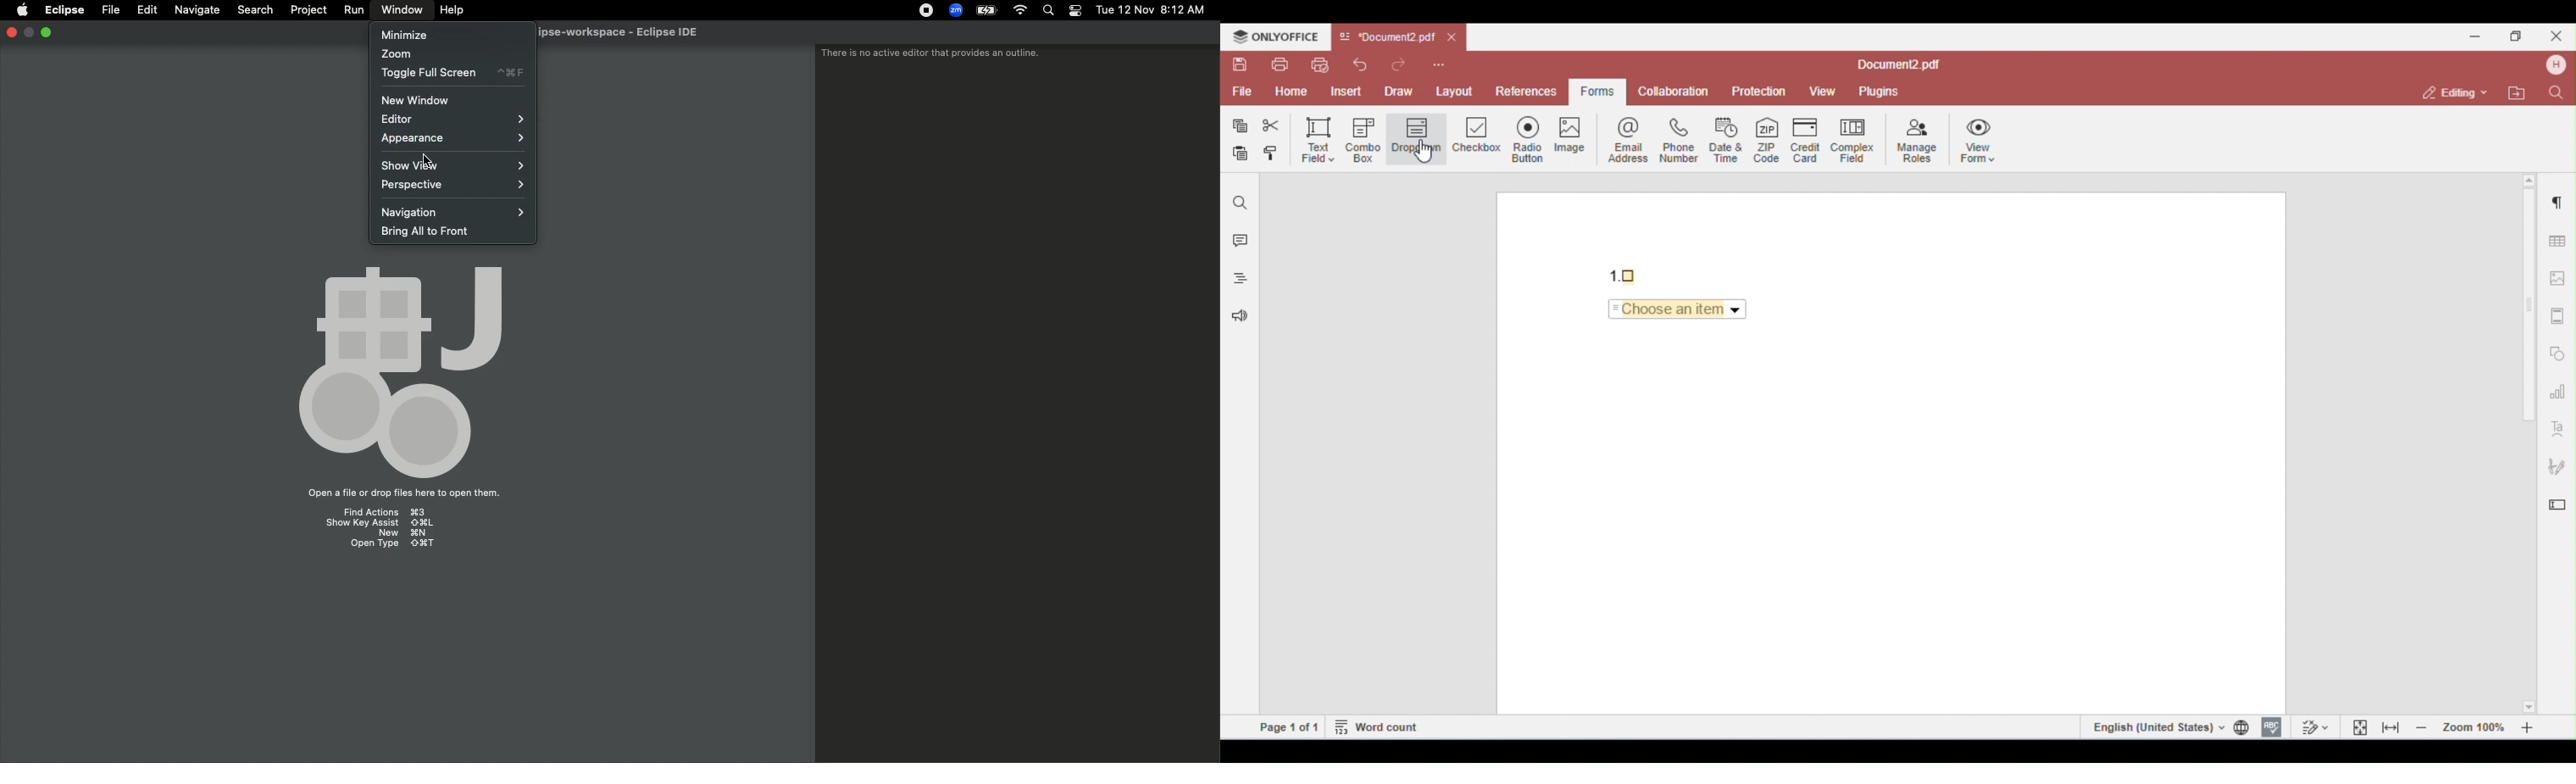 Image resolution: width=2576 pixels, height=784 pixels. What do you see at coordinates (450, 188) in the screenshot?
I see `Perspective` at bounding box center [450, 188].